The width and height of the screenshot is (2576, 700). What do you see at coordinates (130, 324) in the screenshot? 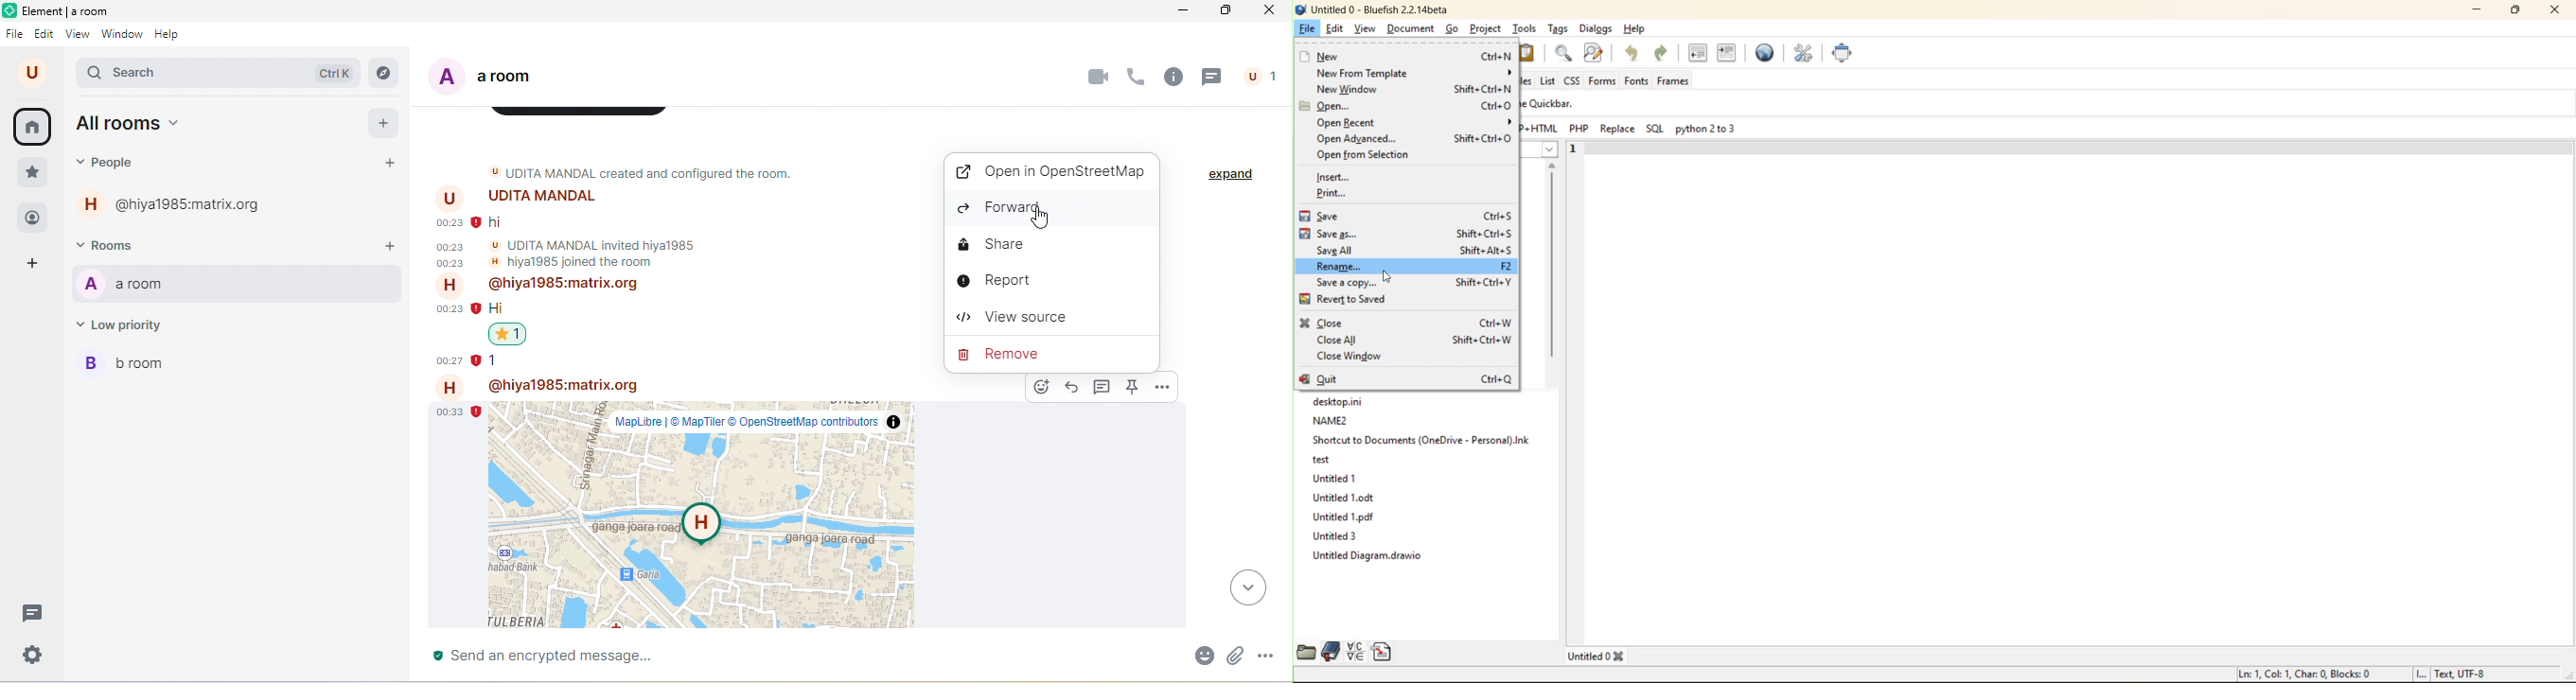
I see `low priority` at bounding box center [130, 324].